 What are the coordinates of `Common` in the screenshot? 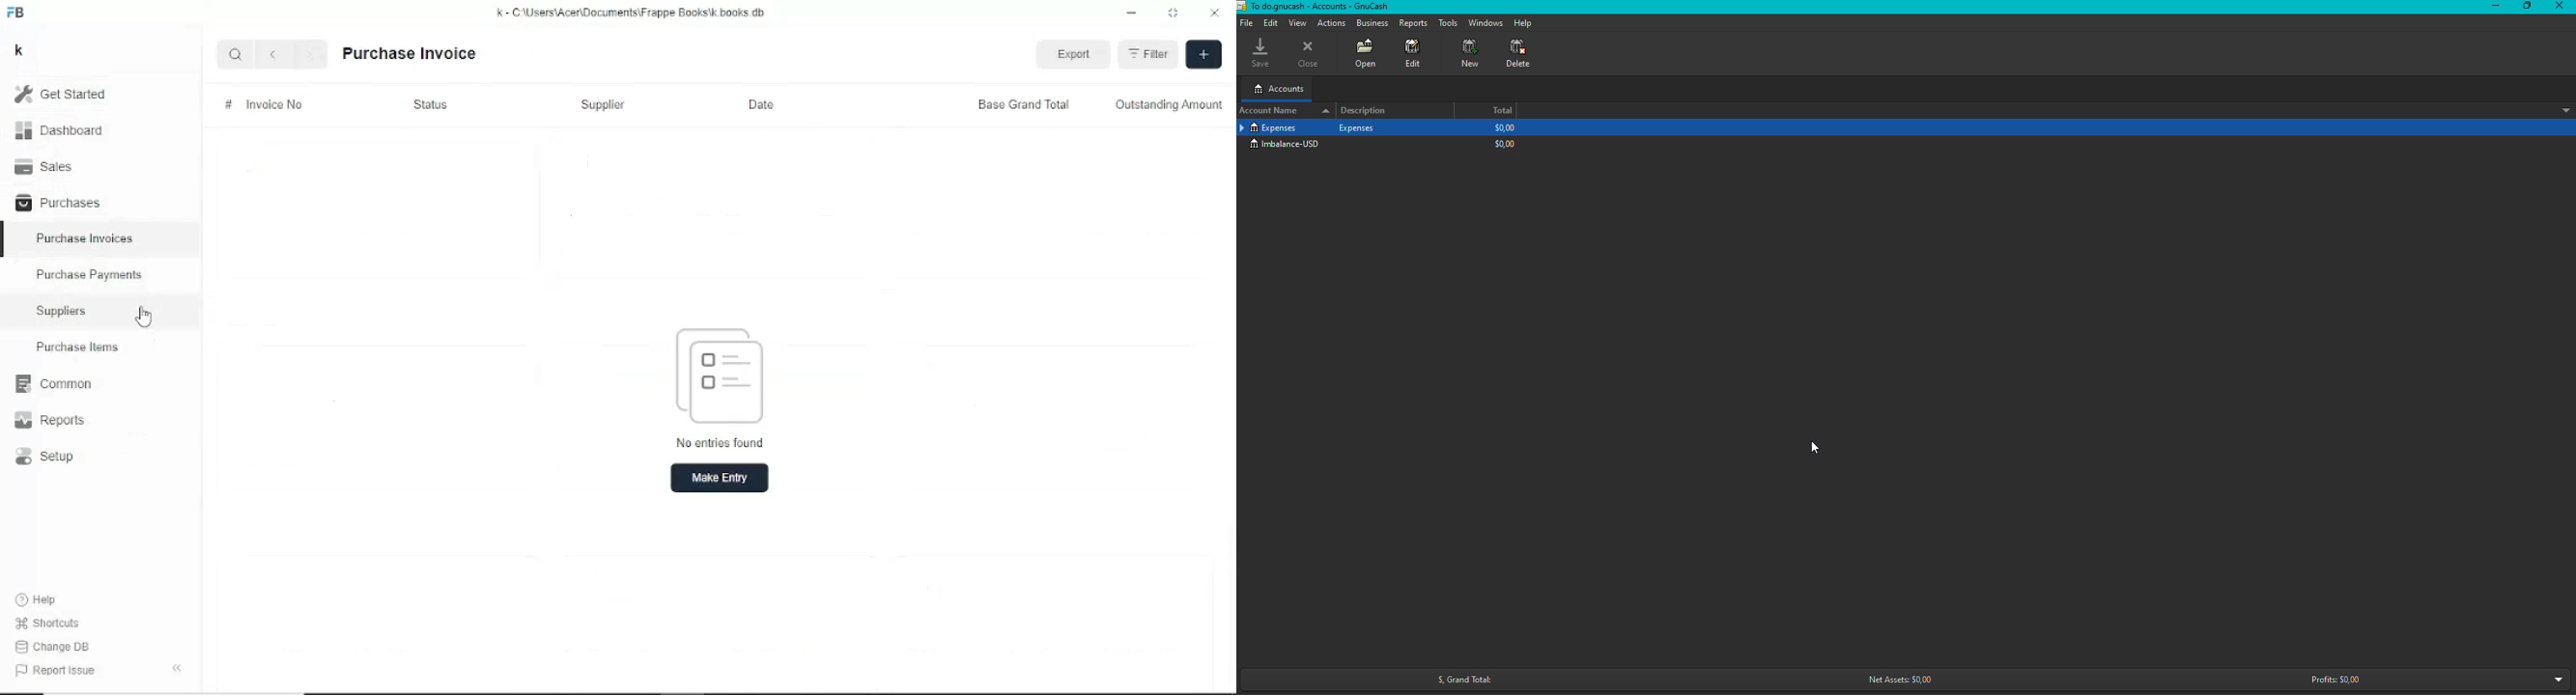 It's located at (53, 384).